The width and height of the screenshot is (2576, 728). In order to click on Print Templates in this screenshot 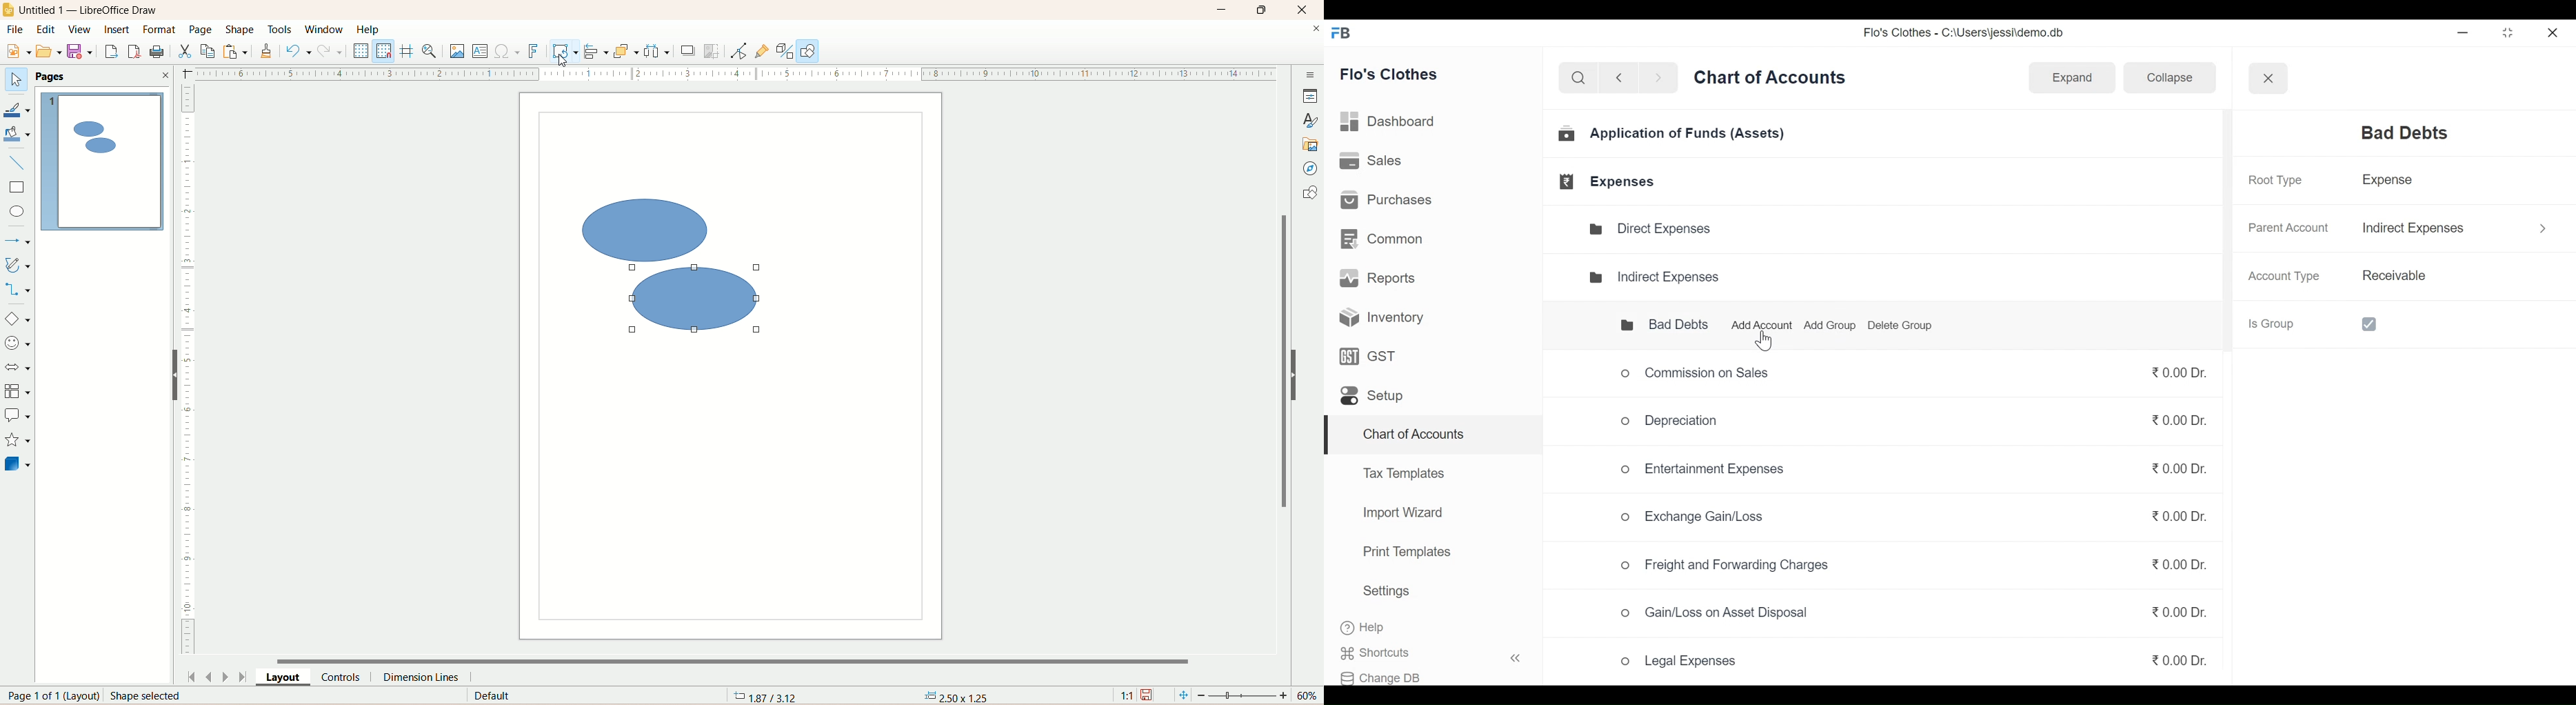, I will do `click(1405, 552)`.